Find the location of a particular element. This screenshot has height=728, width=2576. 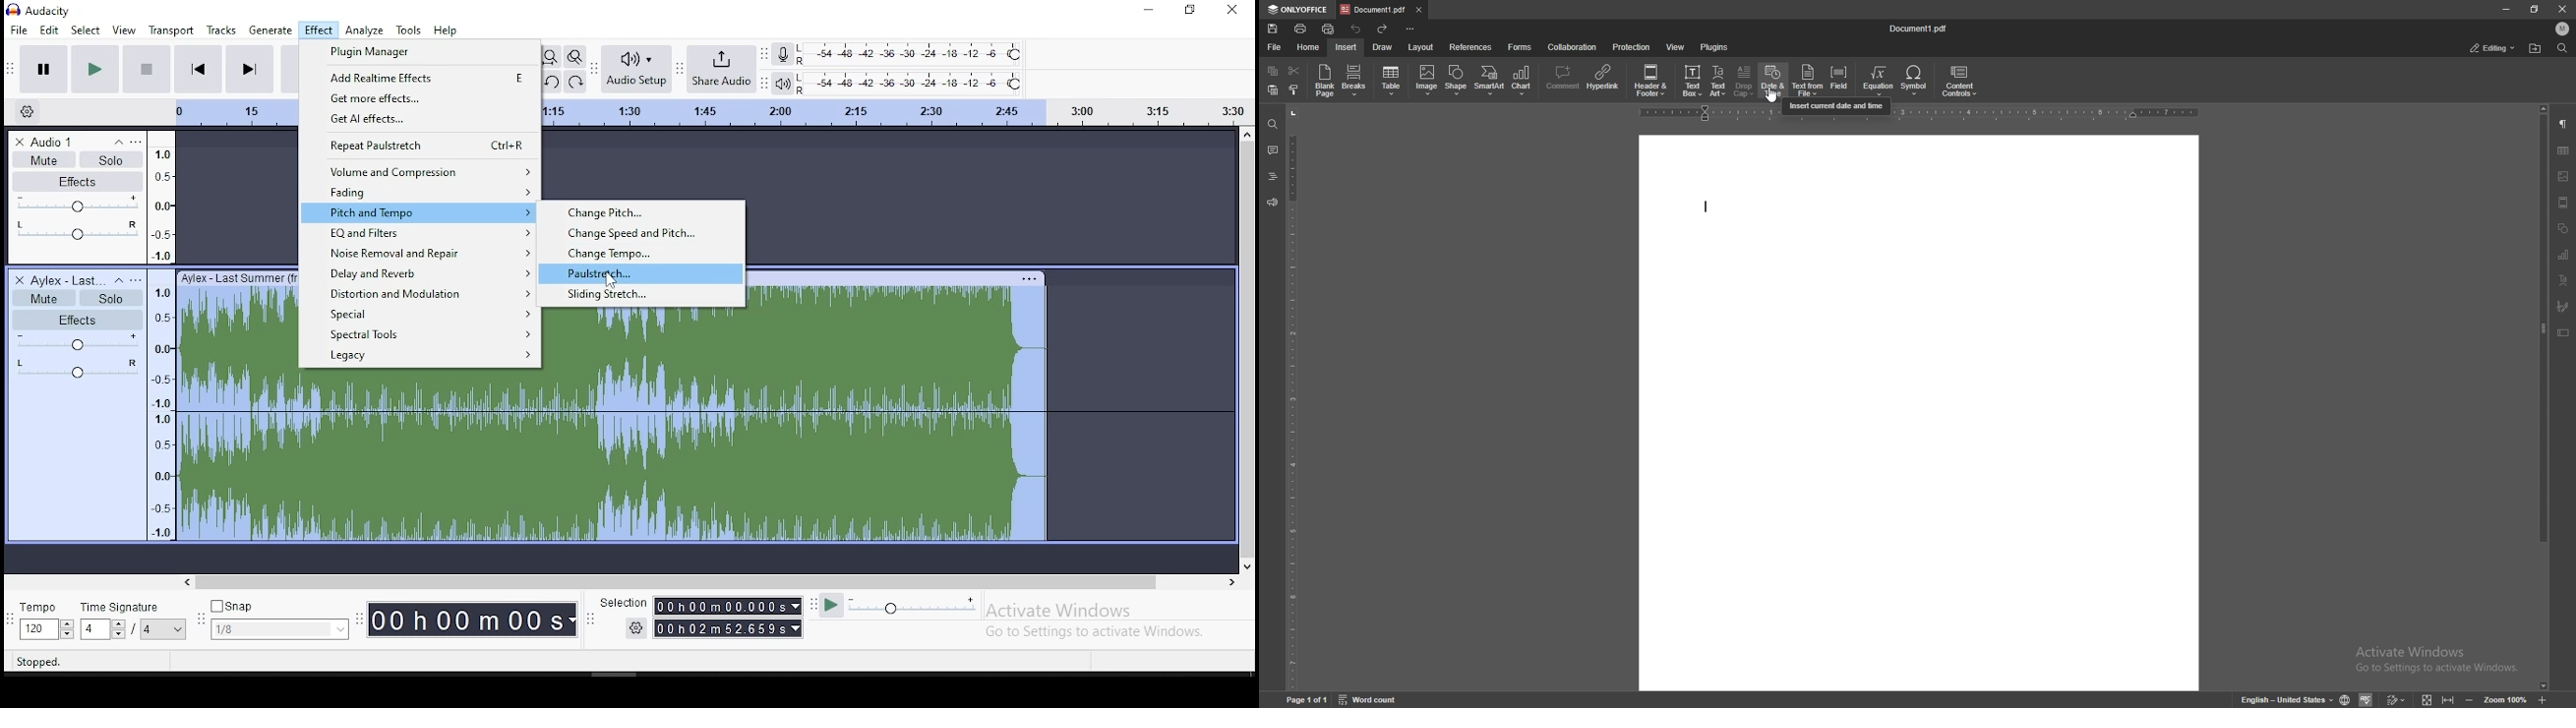

fit to screen is located at coordinates (2428, 698).